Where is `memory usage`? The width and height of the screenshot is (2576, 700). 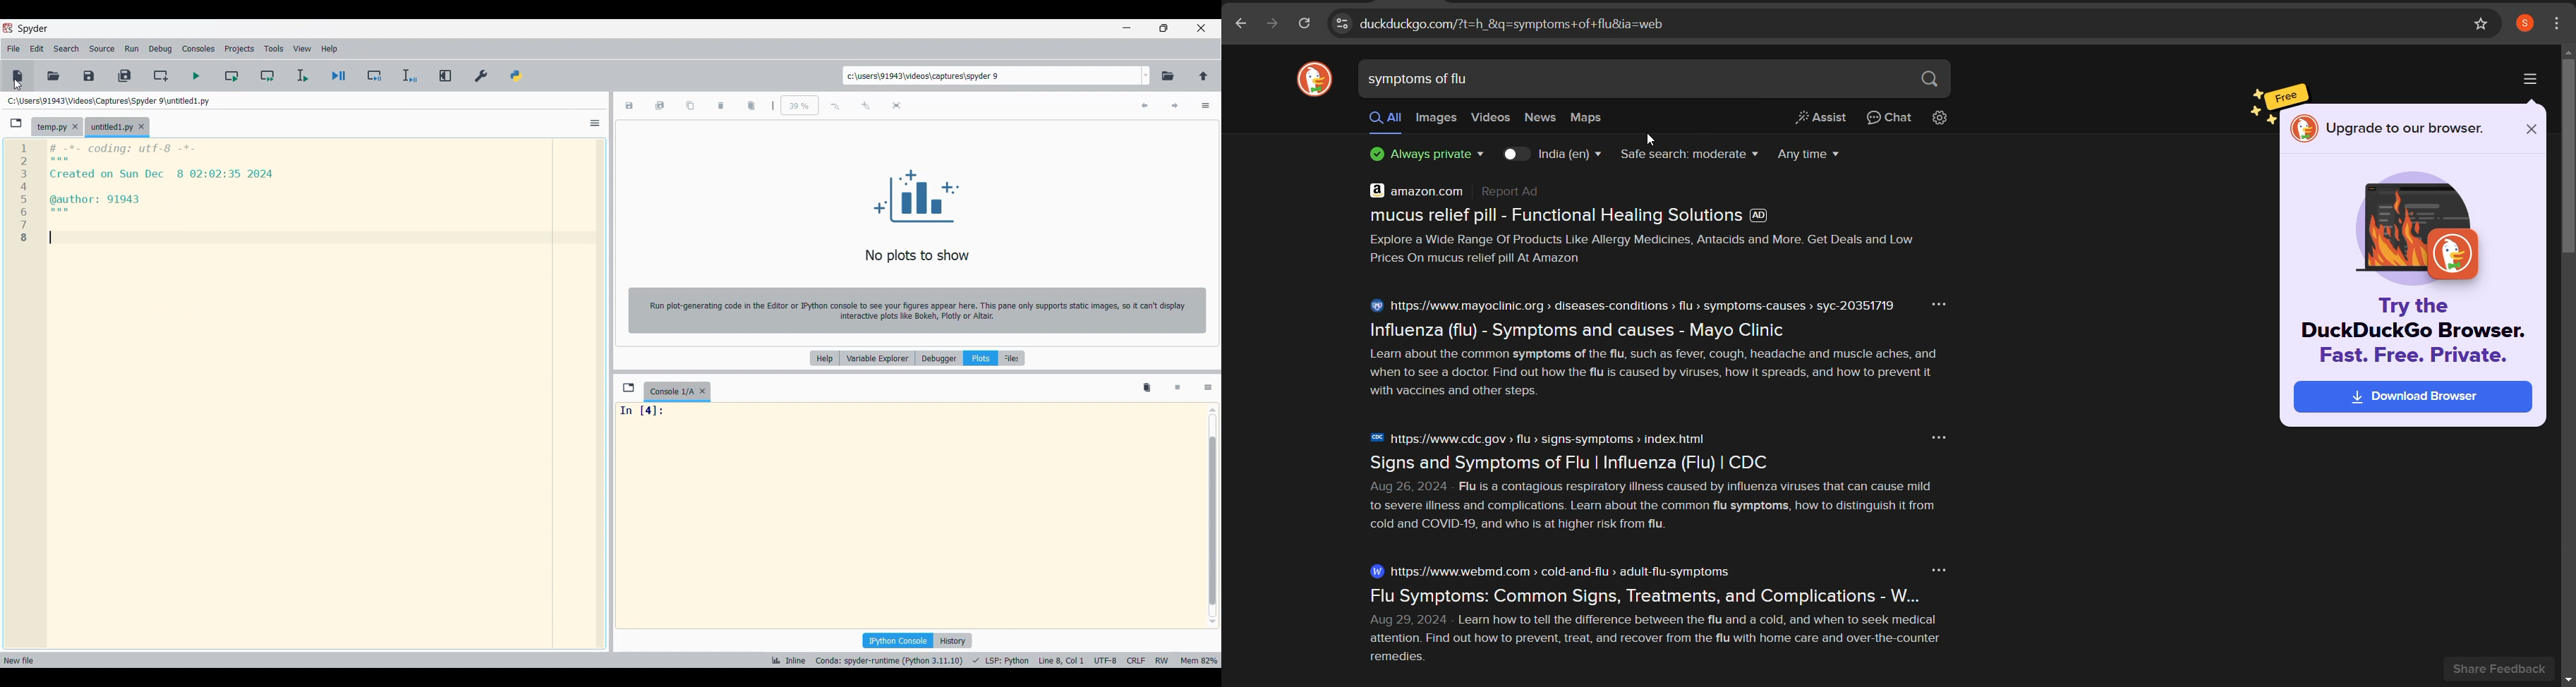 memory usage is located at coordinates (1199, 660).